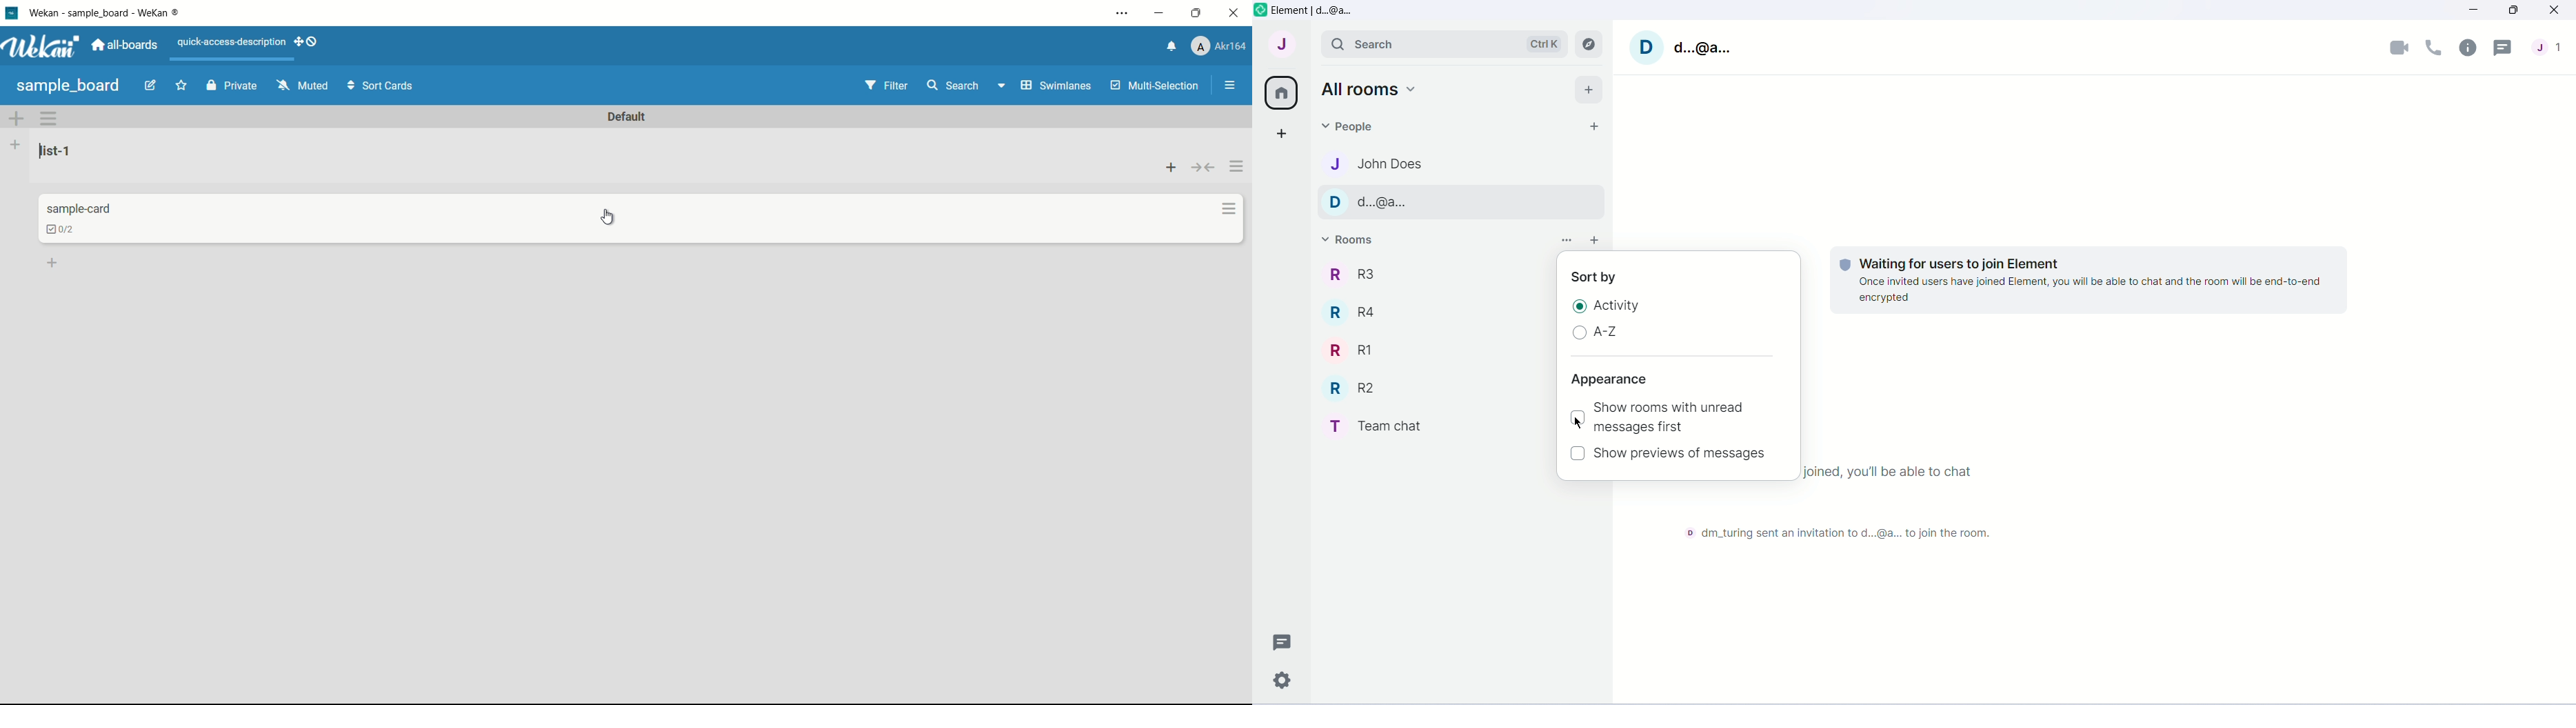 The image size is (2576, 728). I want to click on tracking logo, so click(1842, 264).